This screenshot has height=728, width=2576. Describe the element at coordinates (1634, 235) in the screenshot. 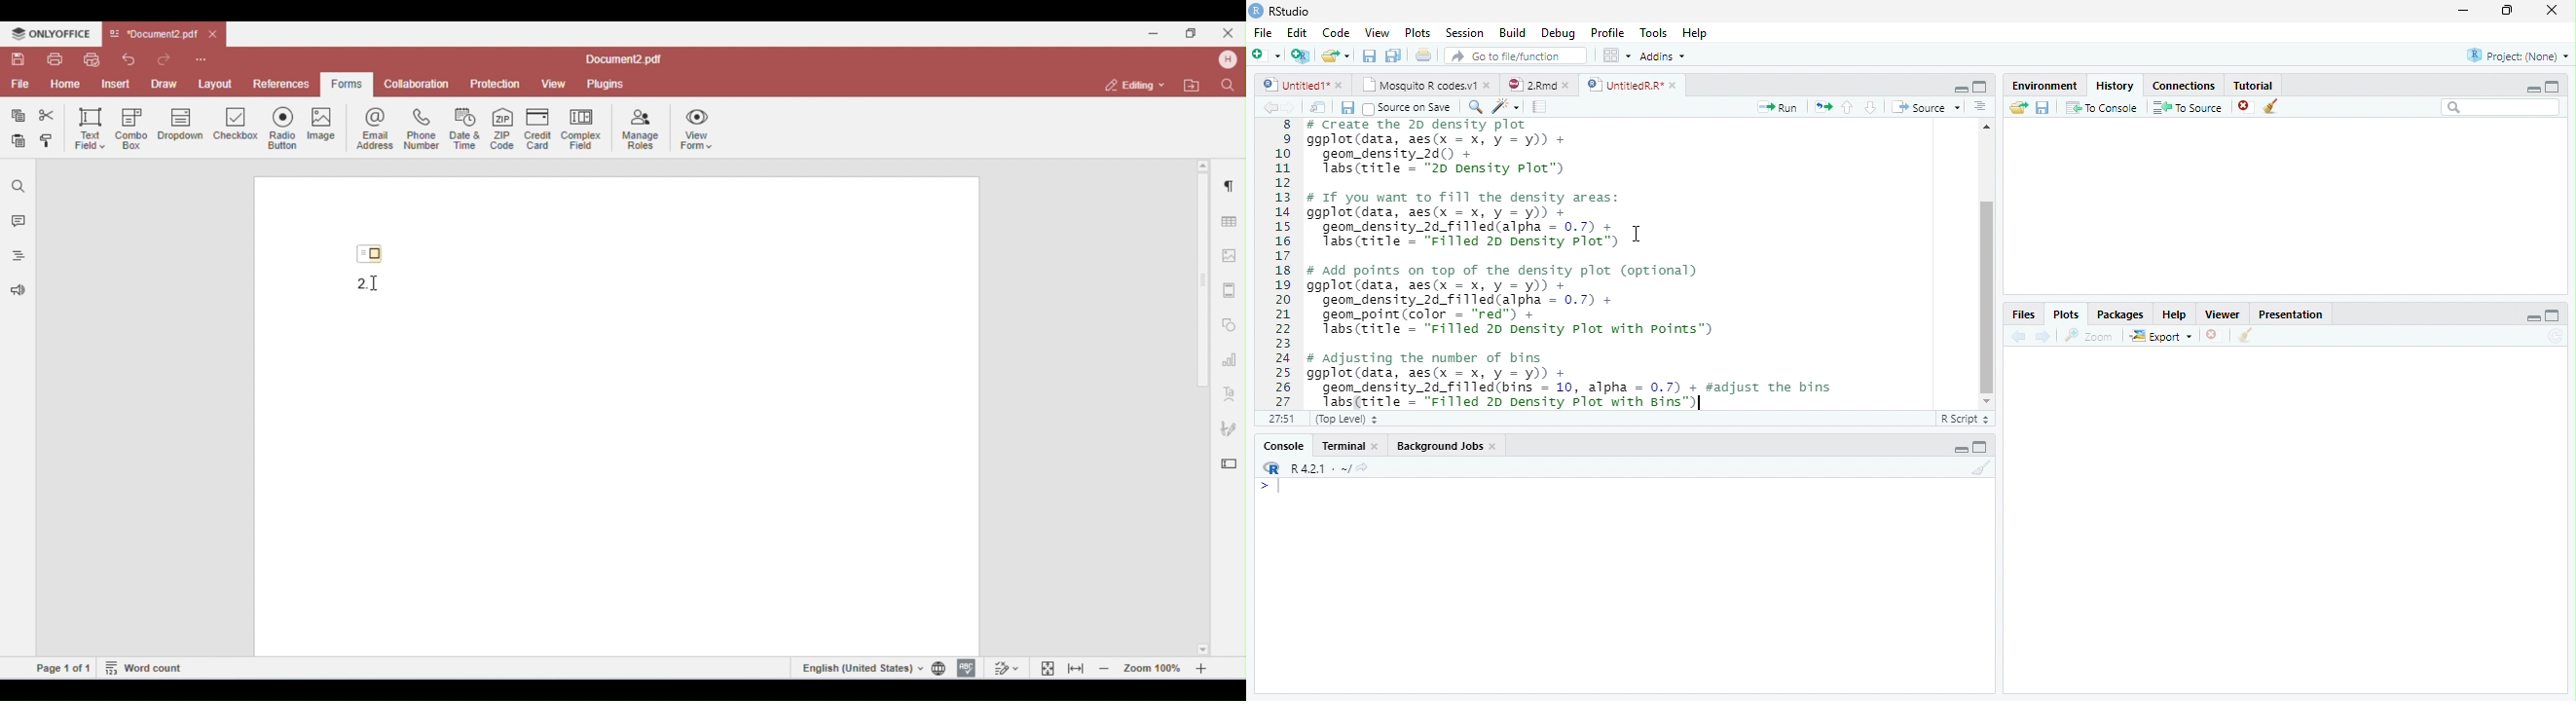

I see `cursor` at that location.